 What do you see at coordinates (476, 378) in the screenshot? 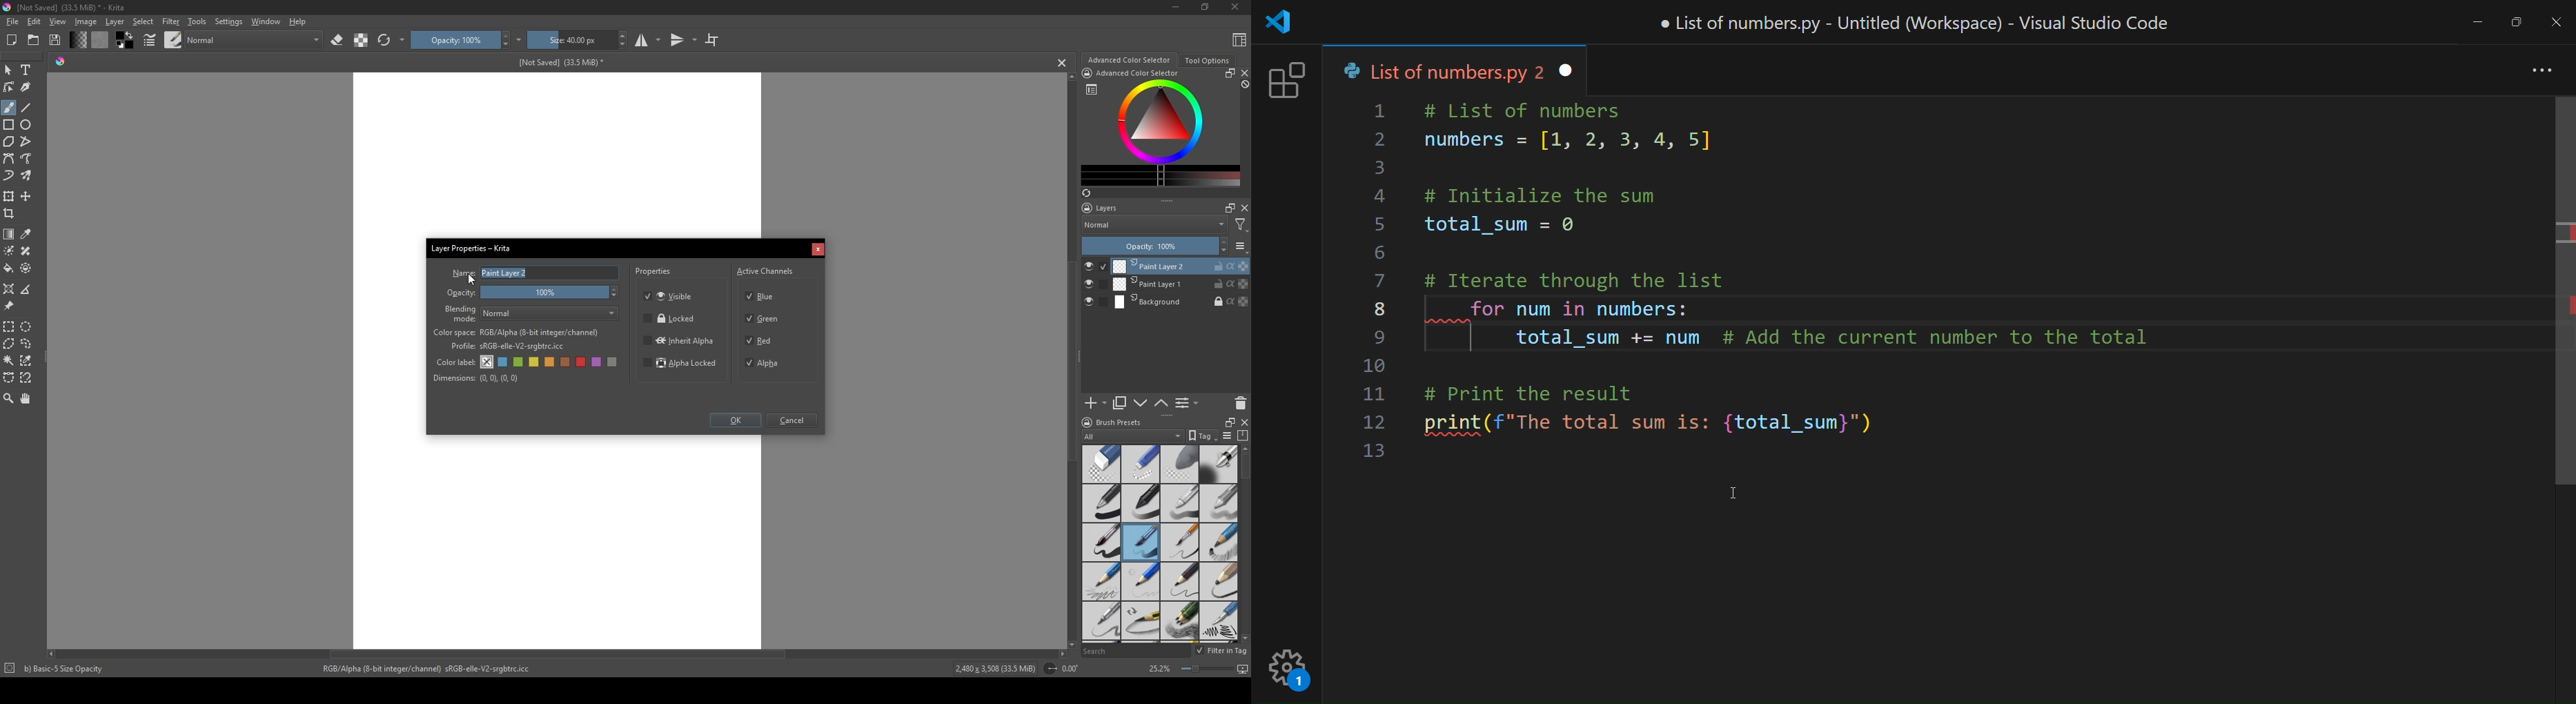
I see `Dimensions (0,0),(0,0)` at bounding box center [476, 378].